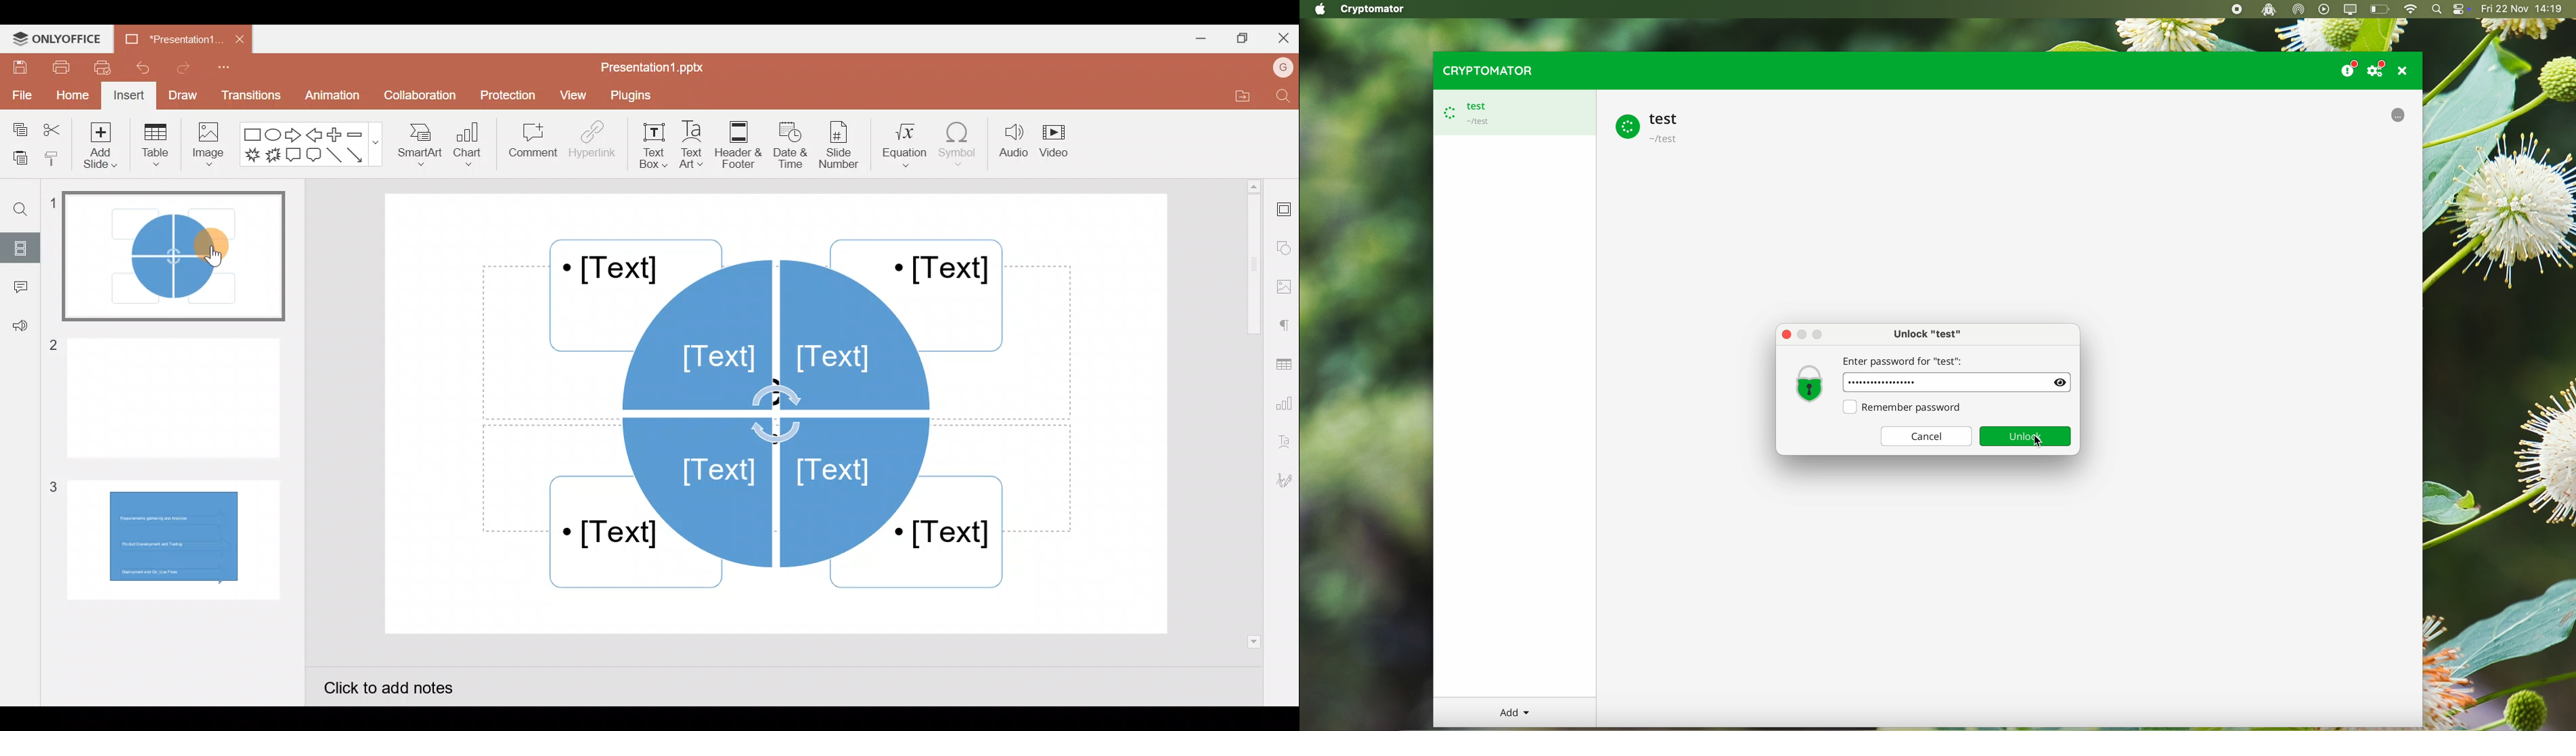  What do you see at coordinates (650, 146) in the screenshot?
I see `Text box` at bounding box center [650, 146].